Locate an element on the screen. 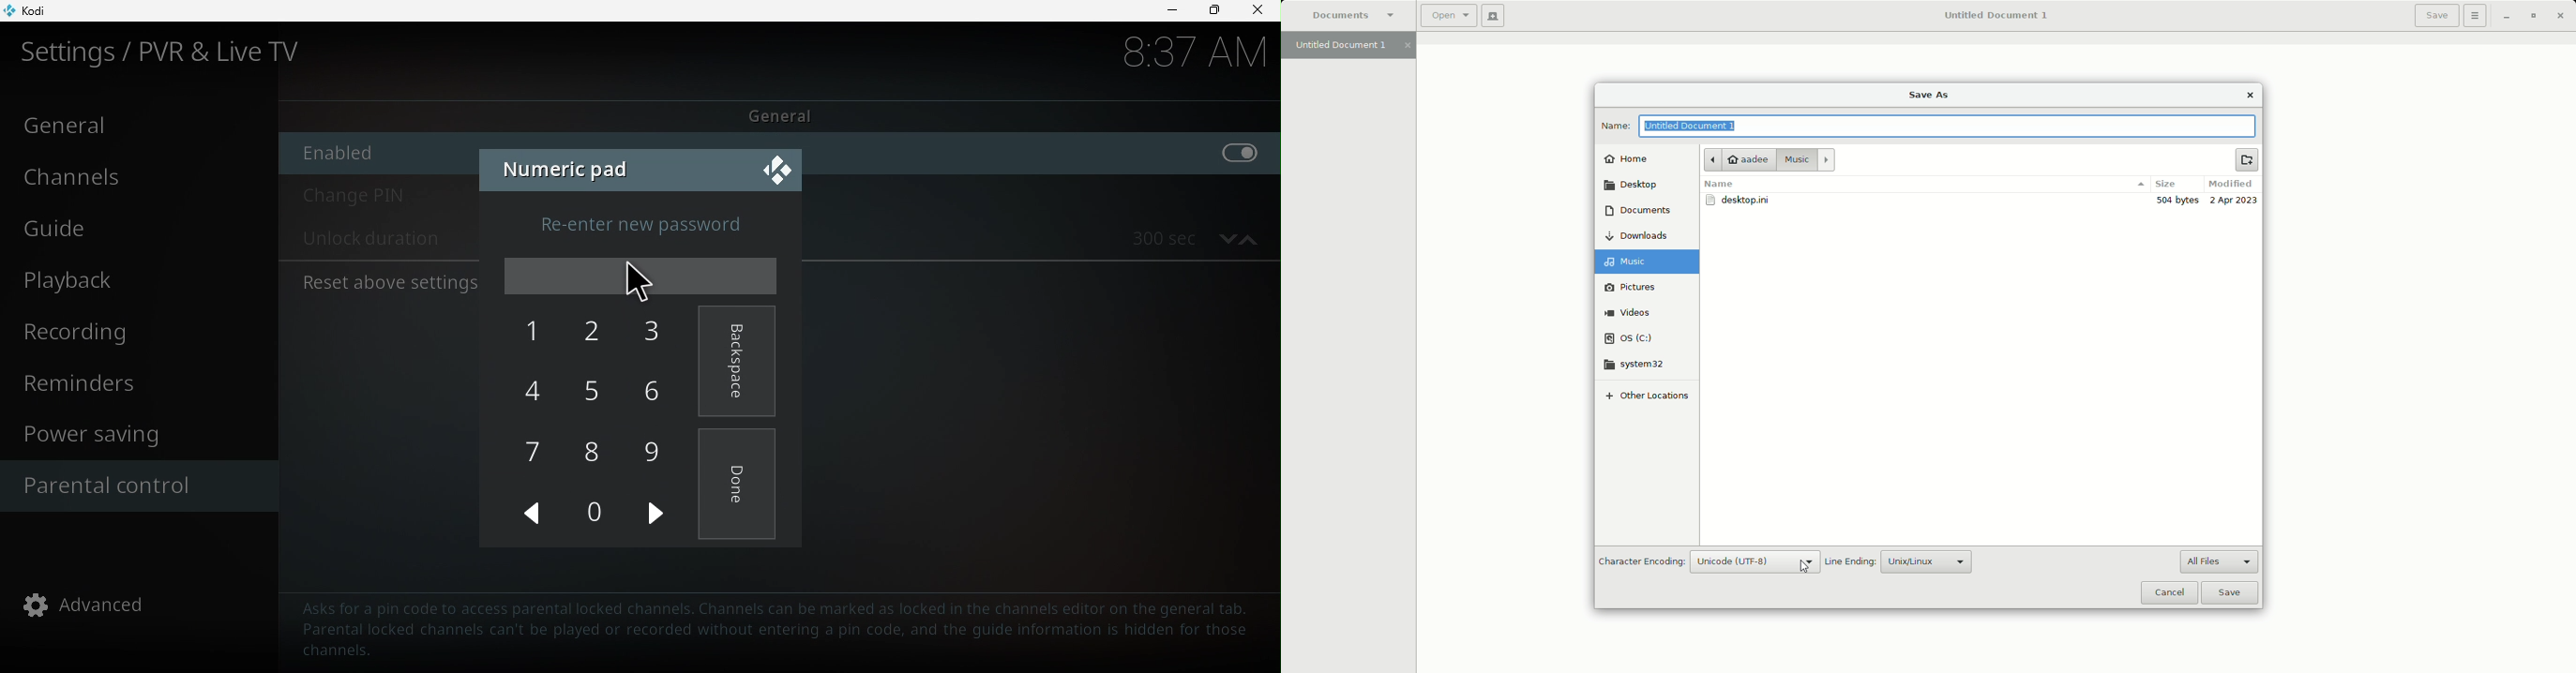 This screenshot has height=700, width=2576. 5 is located at coordinates (599, 394).